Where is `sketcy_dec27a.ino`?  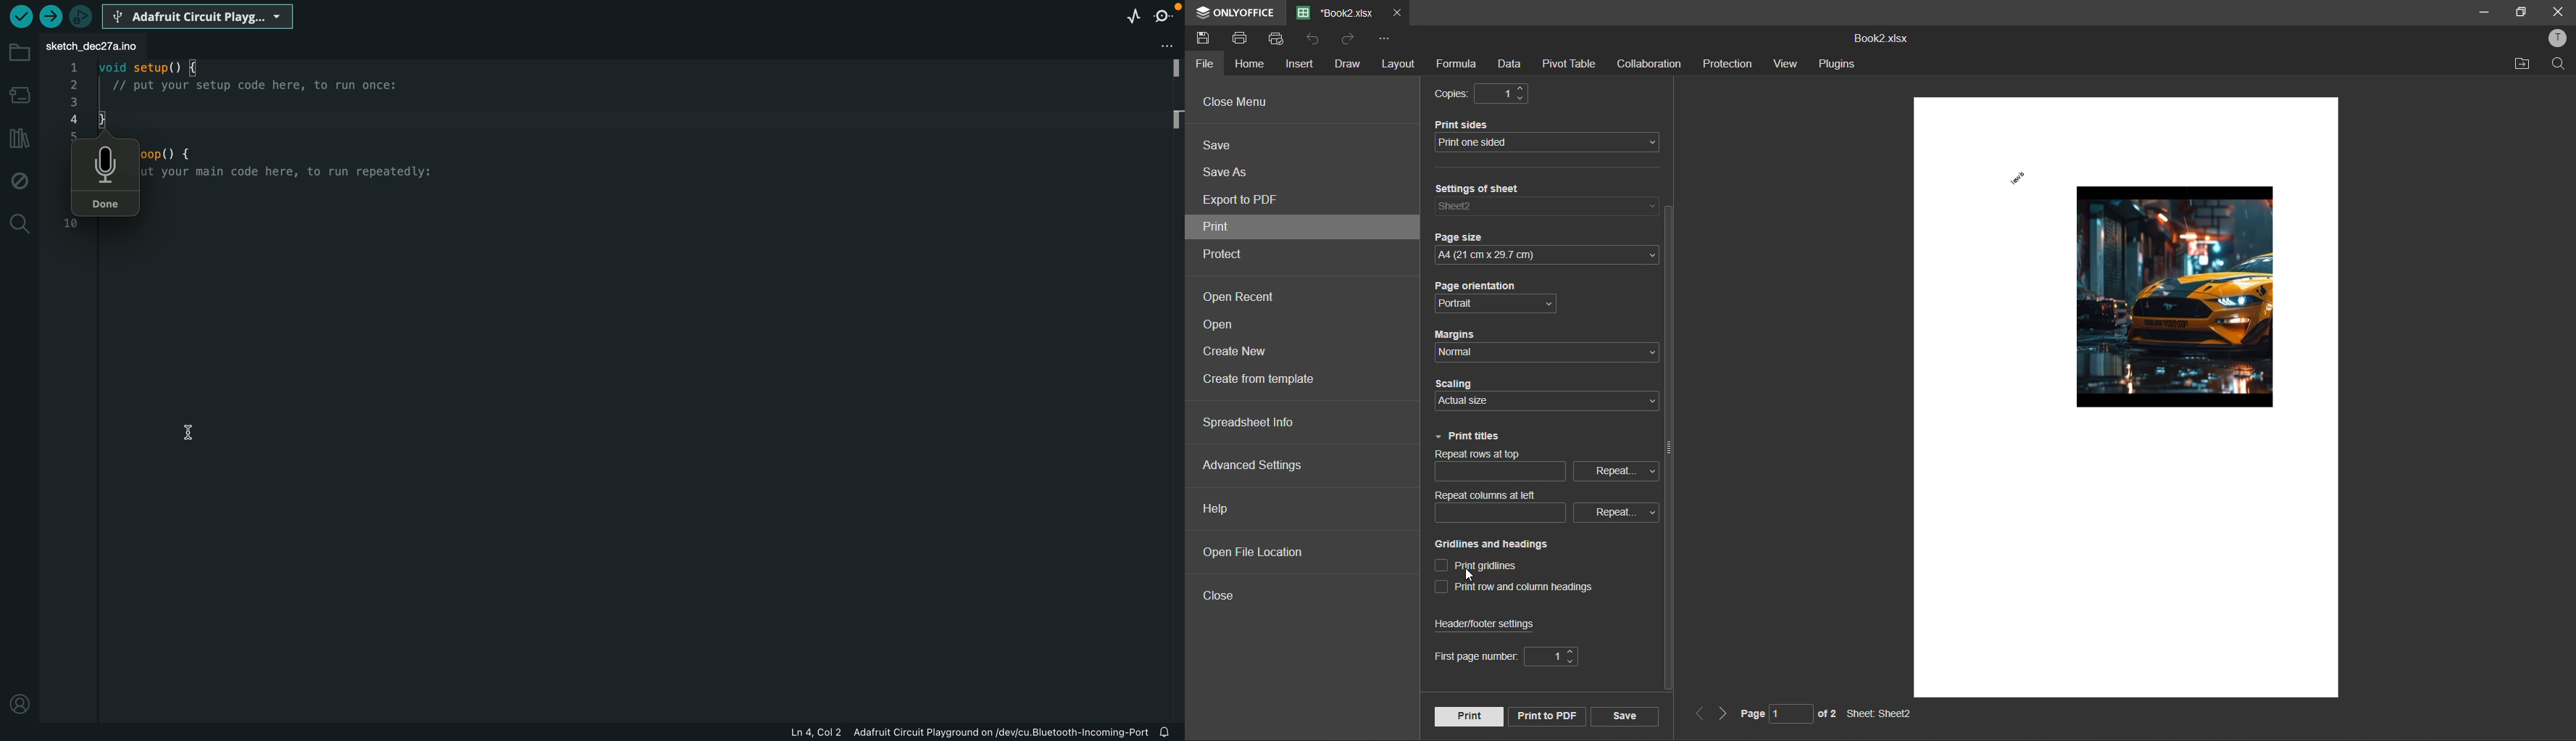 sketcy_dec27a.ino is located at coordinates (92, 48).